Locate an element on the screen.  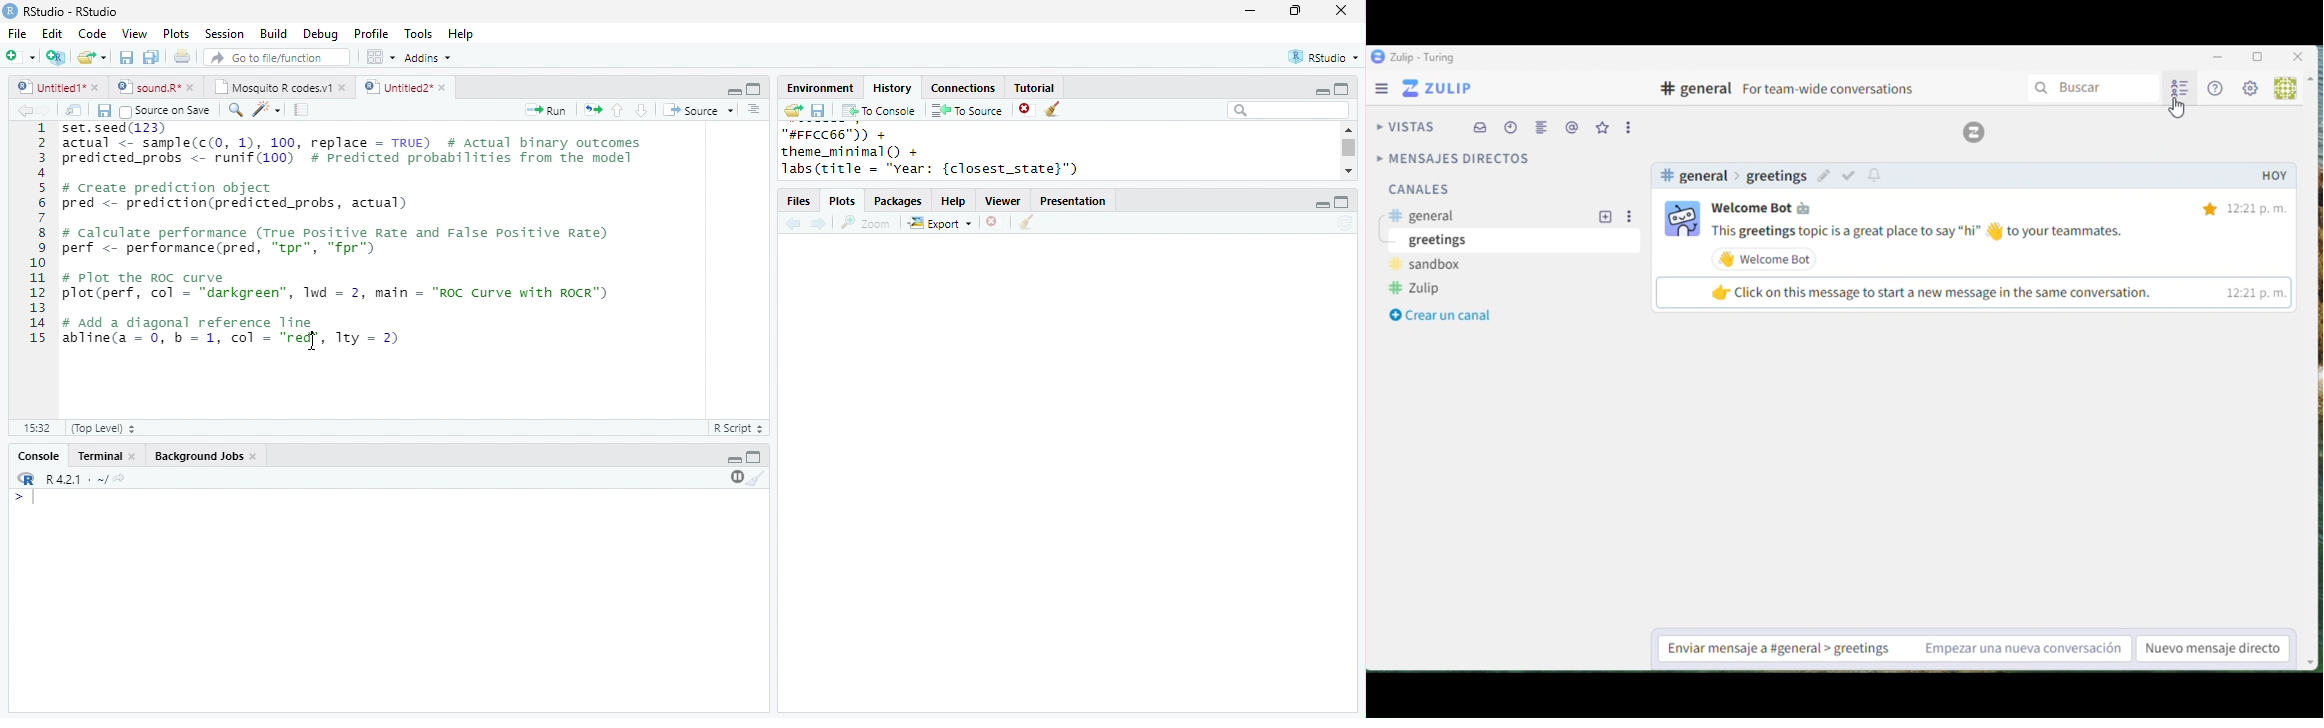
new file is located at coordinates (20, 56).